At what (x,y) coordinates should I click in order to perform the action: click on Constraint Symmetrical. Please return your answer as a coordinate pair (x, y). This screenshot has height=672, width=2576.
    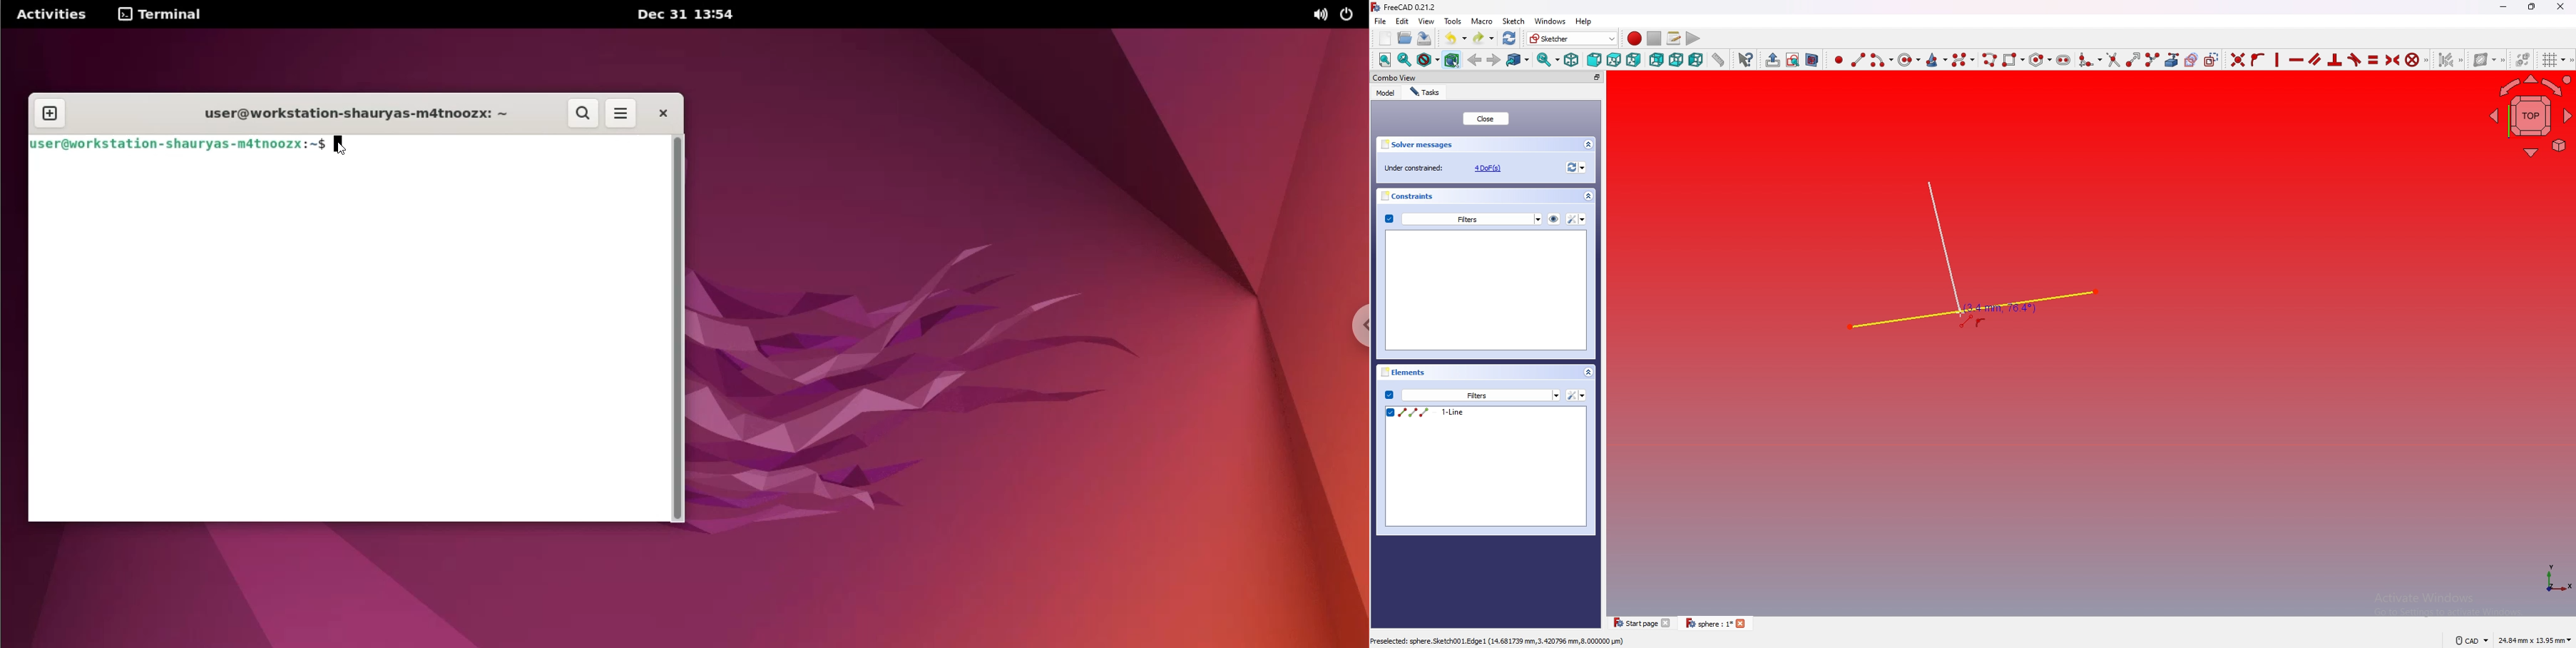
    Looking at the image, I should click on (2391, 59).